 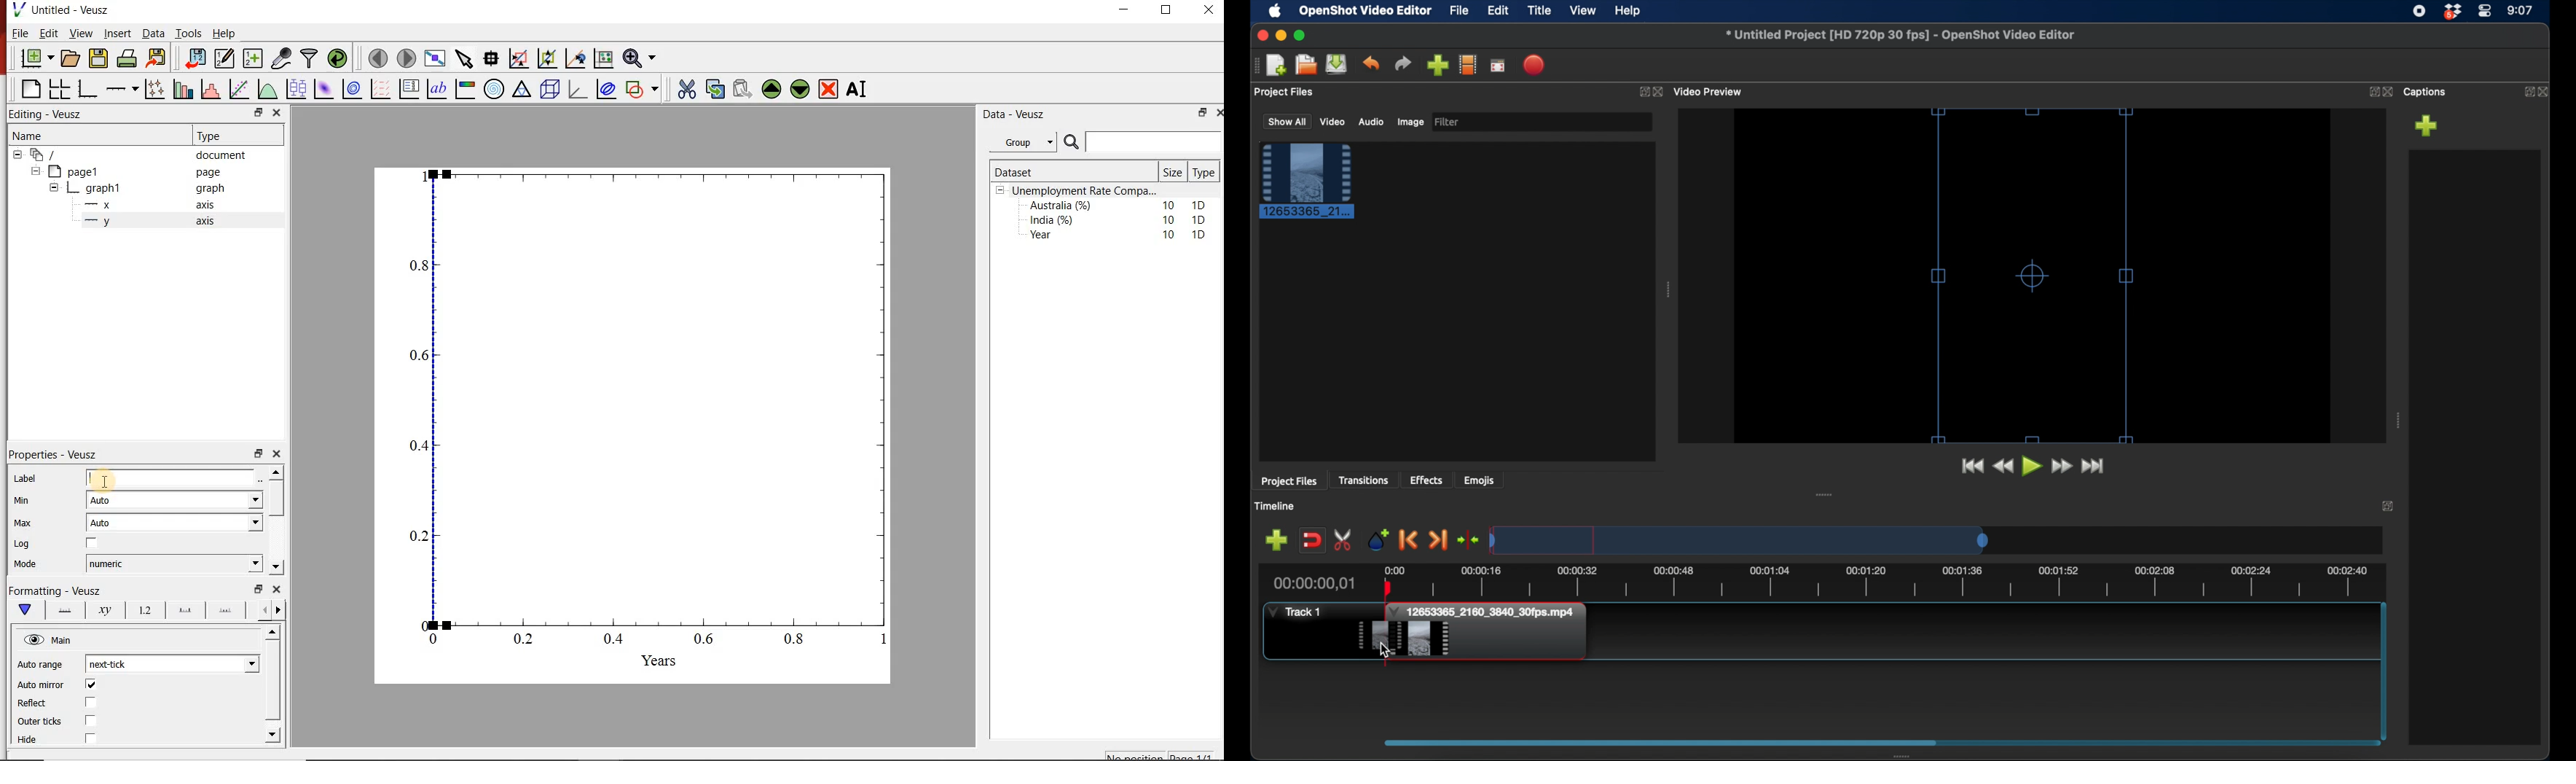 I want to click on timeline, so click(x=1277, y=506).